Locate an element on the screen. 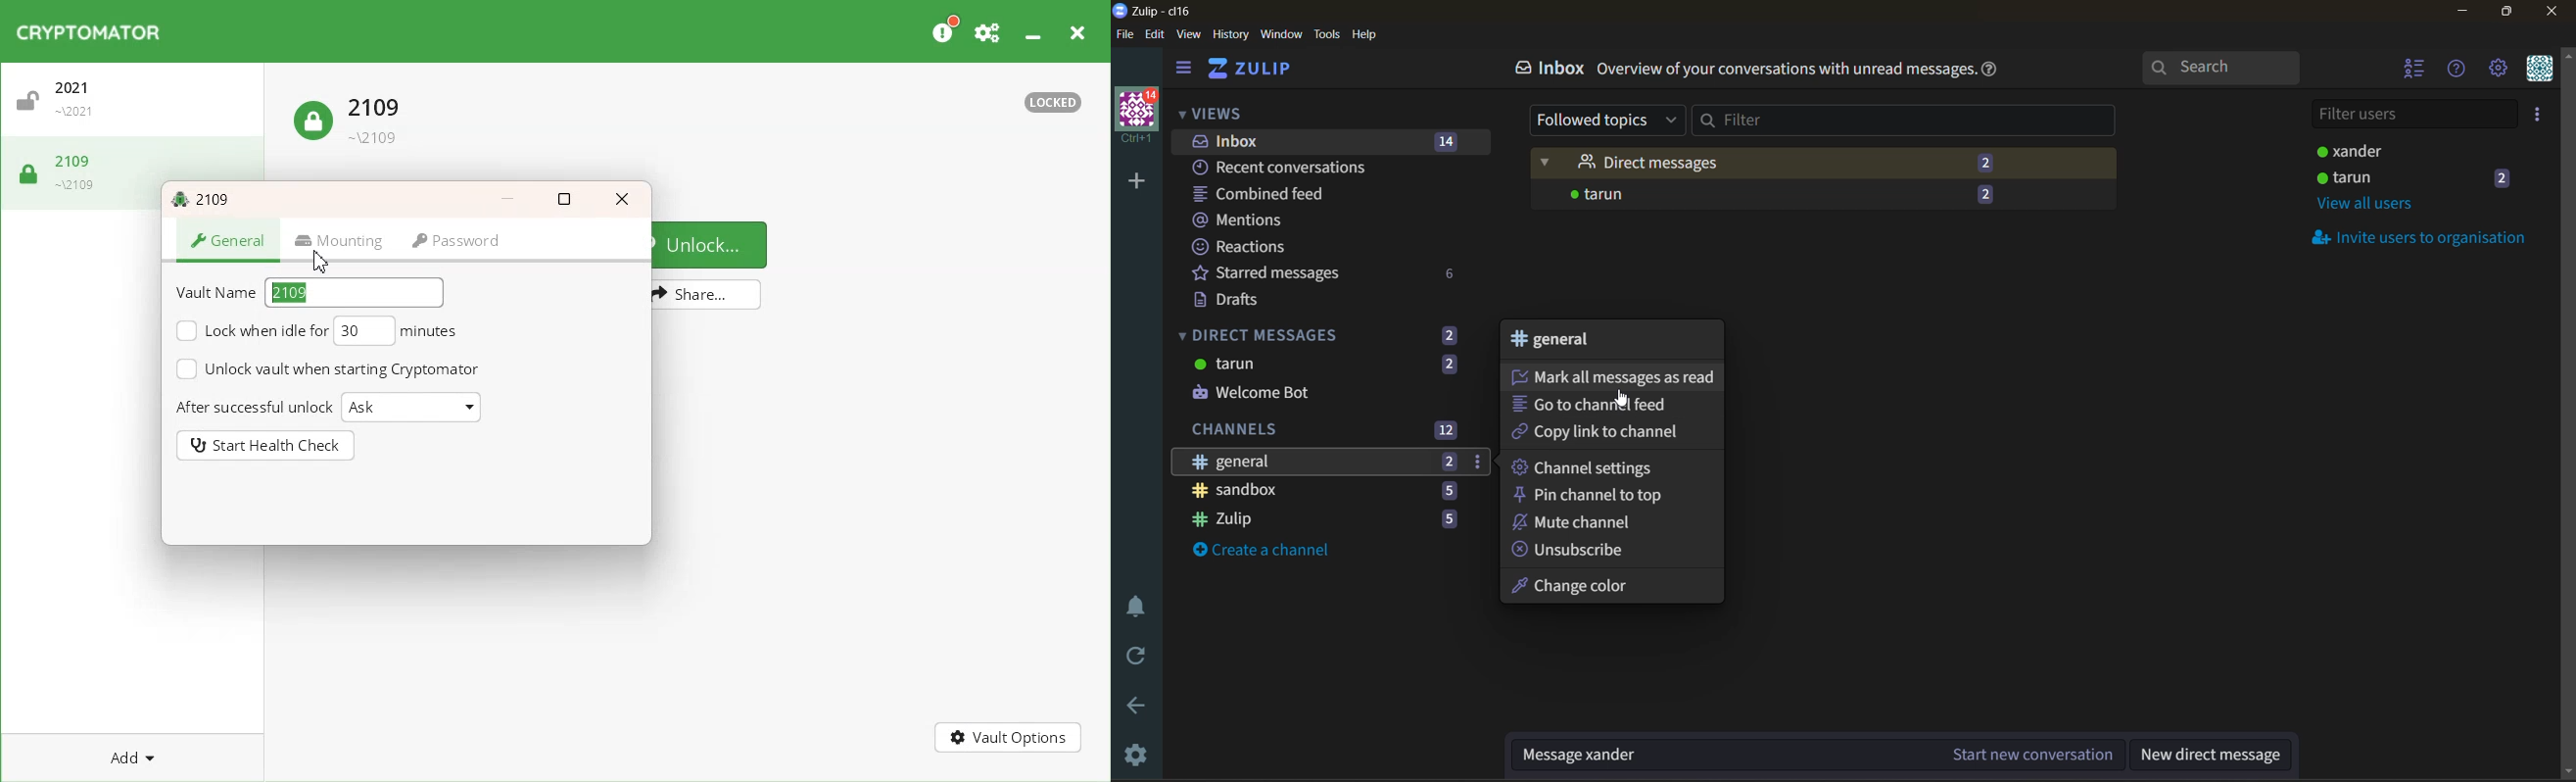  starred messages 6 is located at coordinates (1331, 274).